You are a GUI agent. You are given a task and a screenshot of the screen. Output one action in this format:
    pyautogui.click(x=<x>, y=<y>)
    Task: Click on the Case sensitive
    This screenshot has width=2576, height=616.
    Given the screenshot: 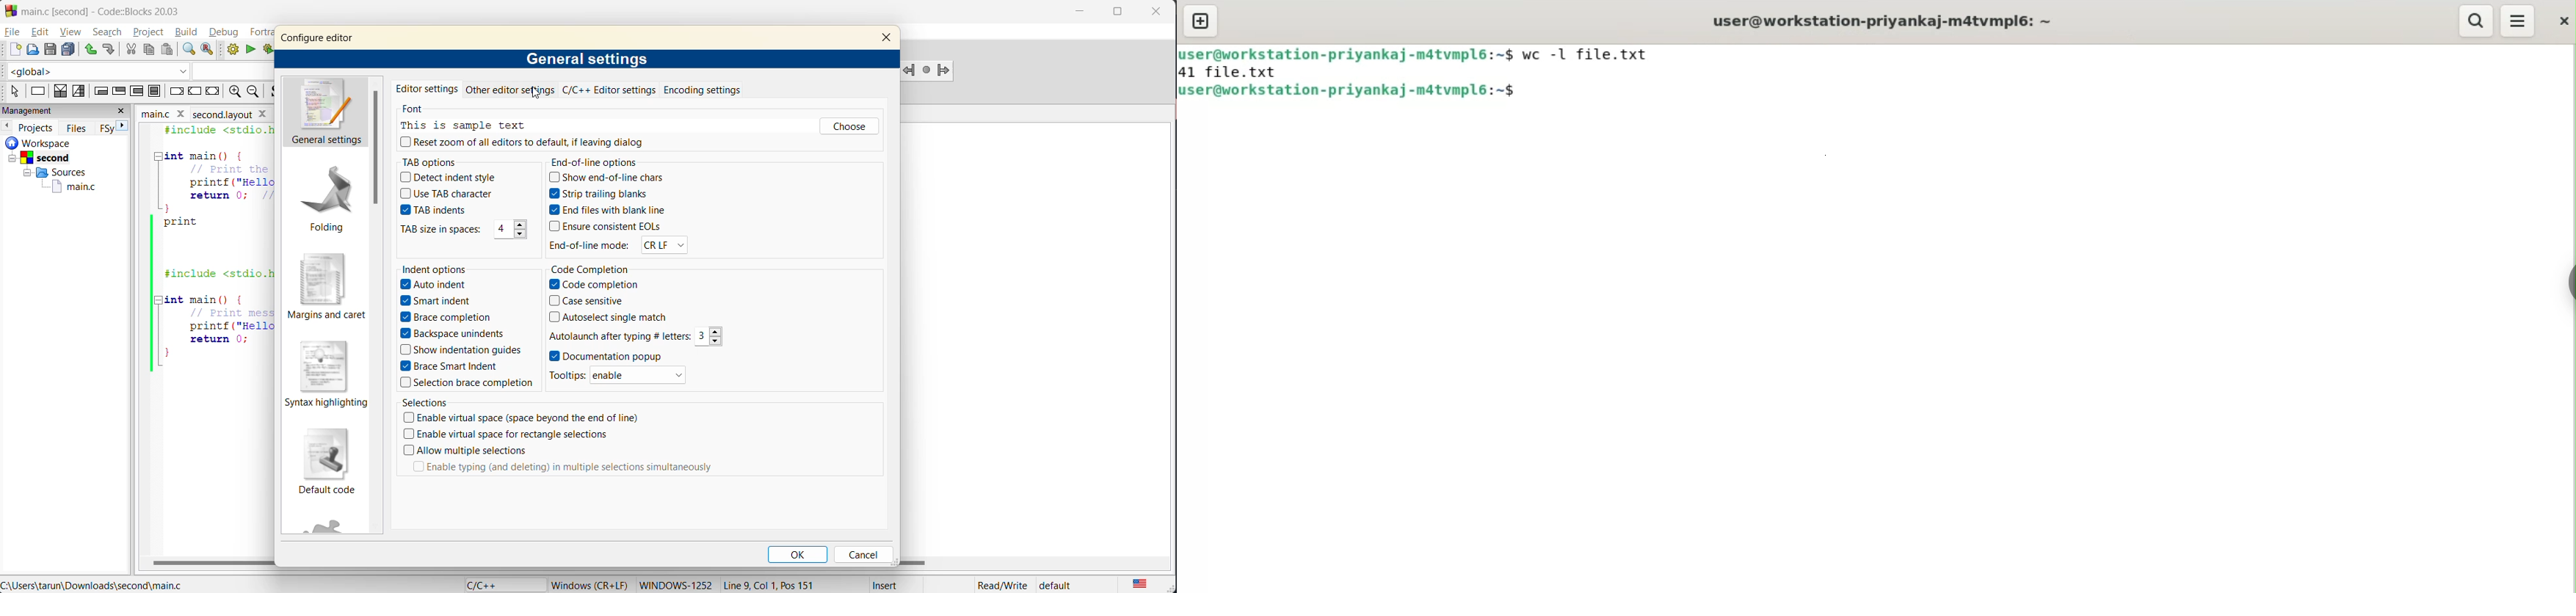 What is the action you would take?
    pyautogui.click(x=584, y=300)
    